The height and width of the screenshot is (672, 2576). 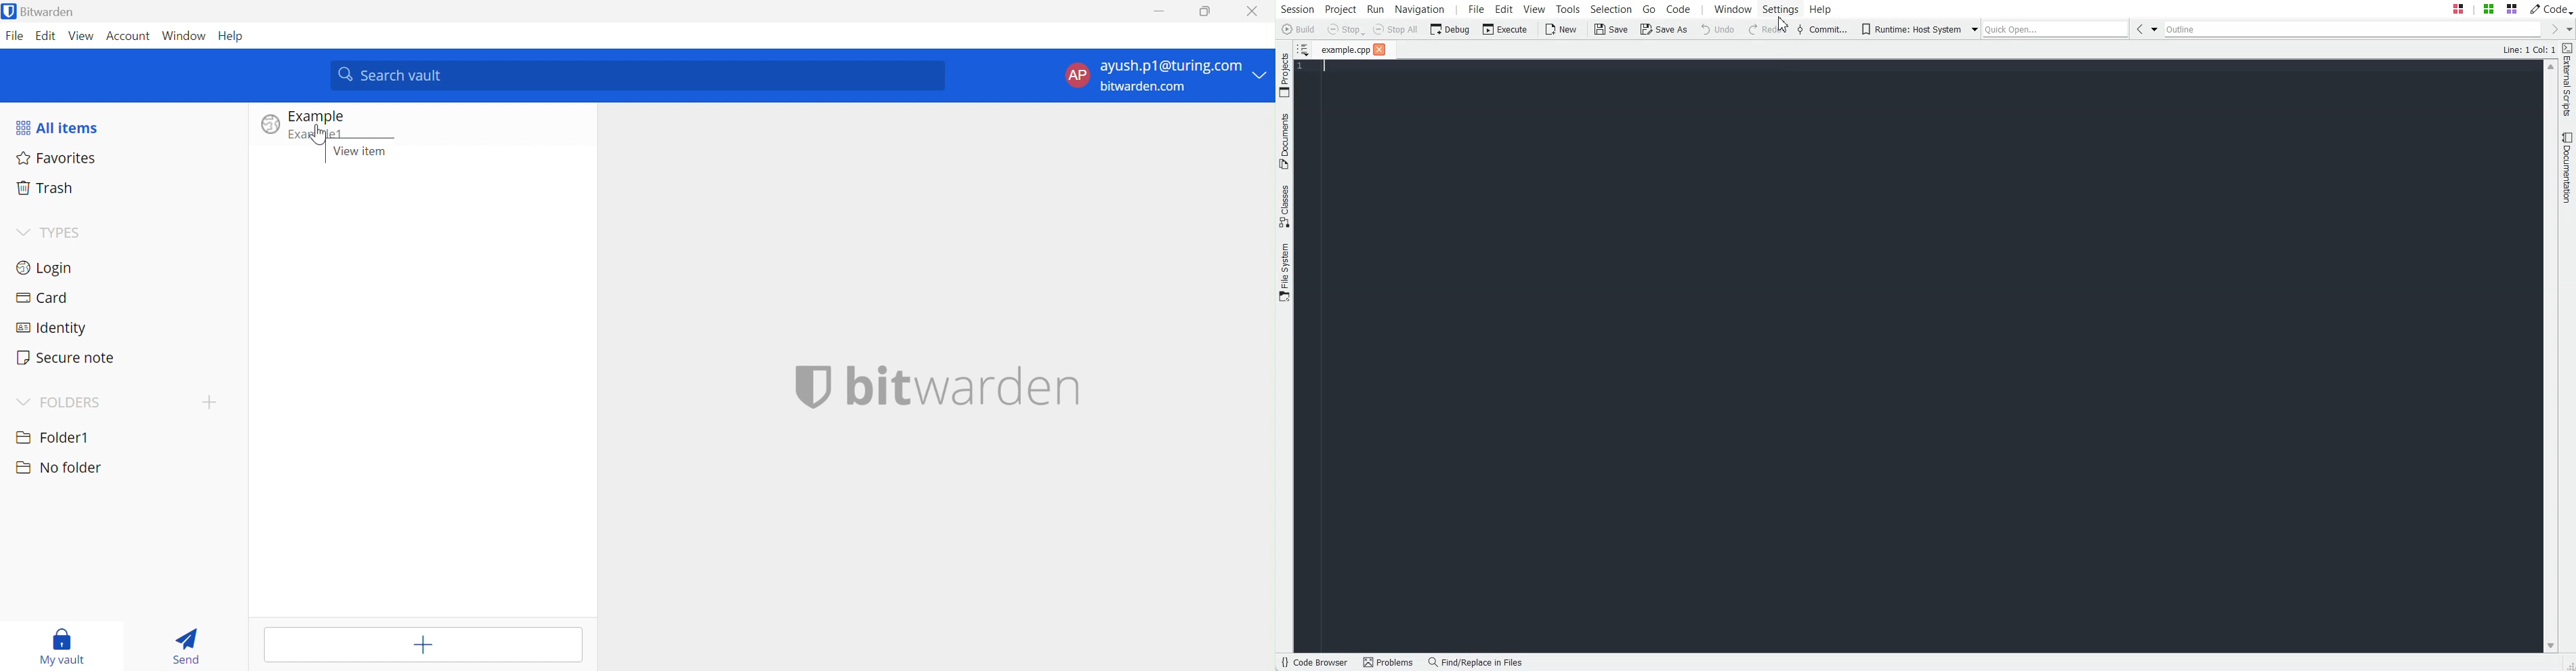 What do you see at coordinates (1972, 28) in the screenshot?
I see `Drop down box` at bounding box center [1972, 28].